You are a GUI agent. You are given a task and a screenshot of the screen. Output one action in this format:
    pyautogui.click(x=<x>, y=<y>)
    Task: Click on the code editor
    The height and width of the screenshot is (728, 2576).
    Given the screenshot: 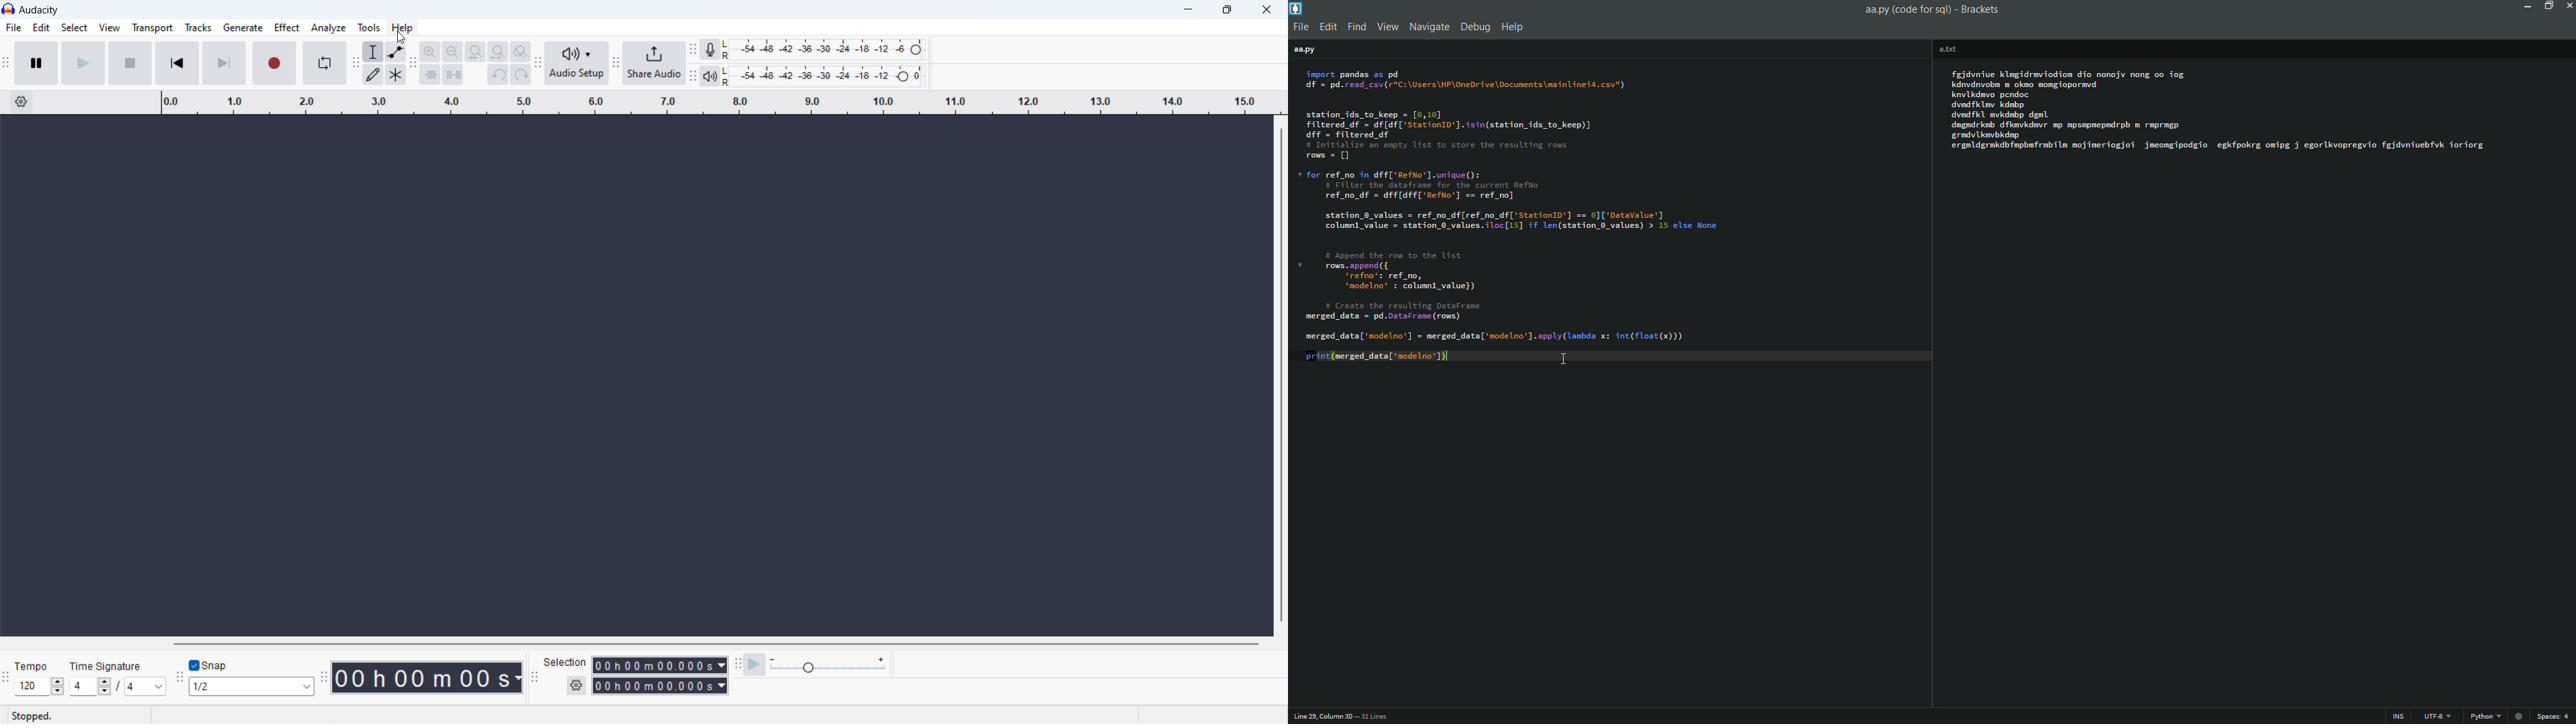 What is the action you would take?
    pyautogui.click(x=1521, y=227)
    